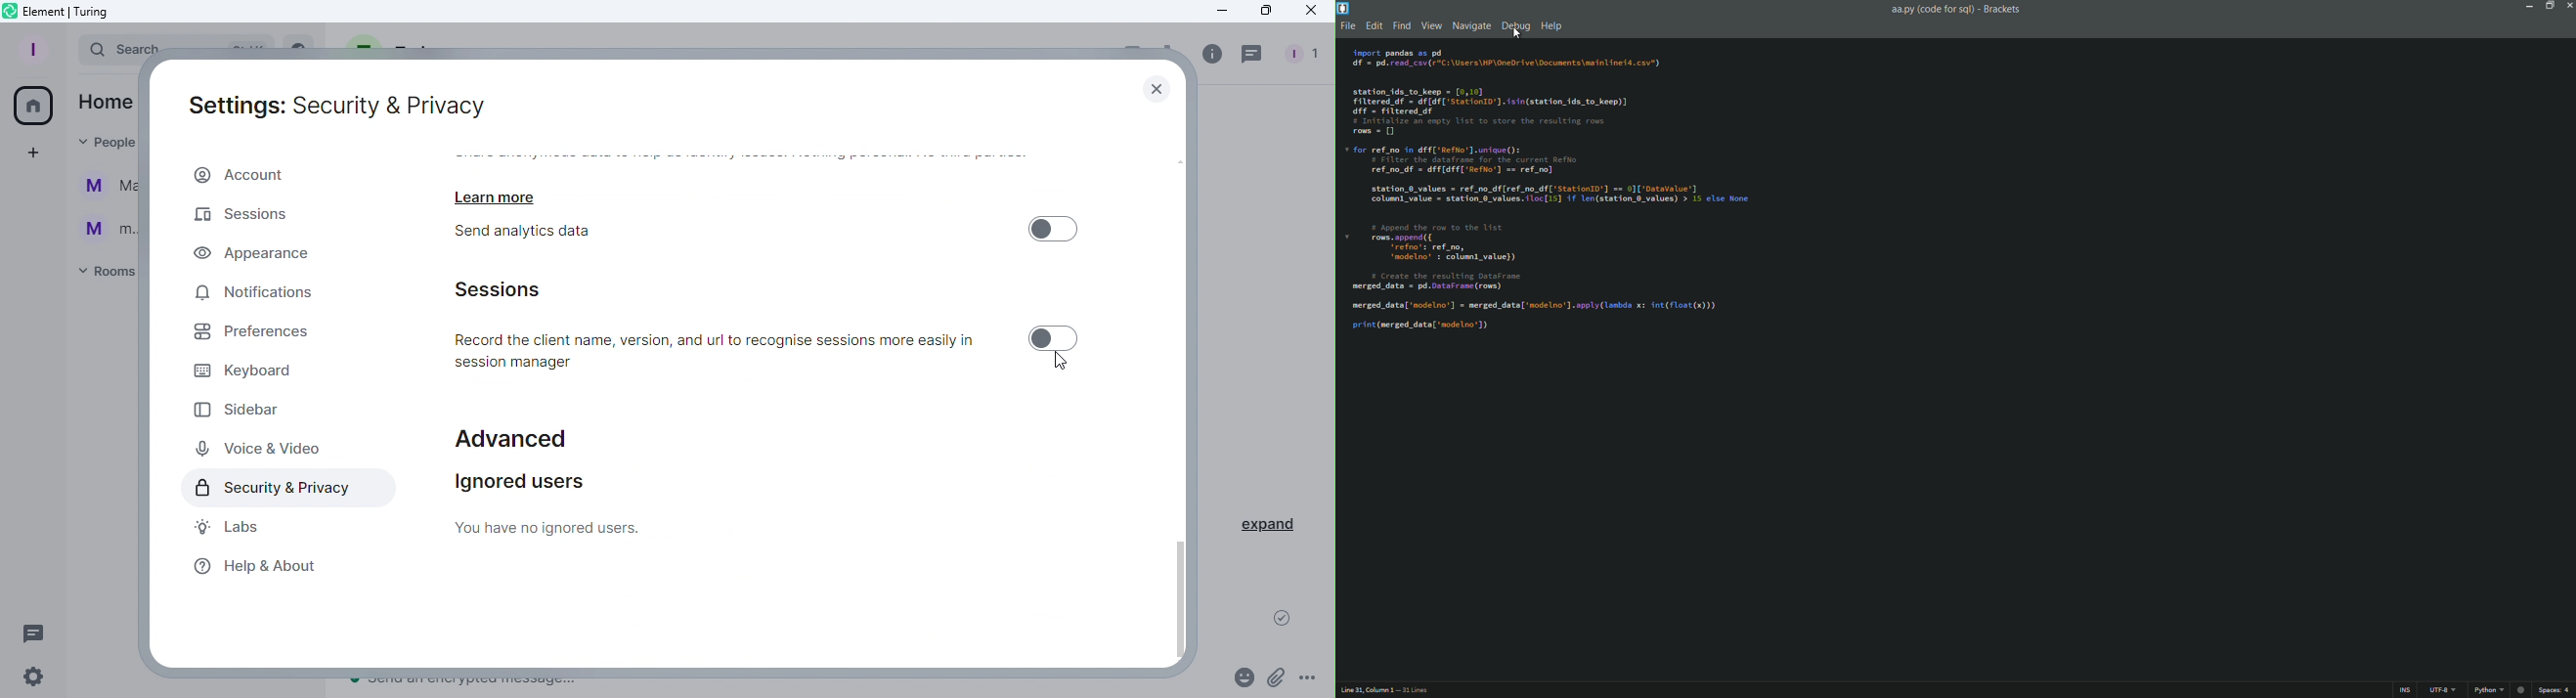 The image size is (2576, 700). What do you see at coordinates (1269, 525) in the screenshot?
I see `Expand` at bounding box center [1269, 525].